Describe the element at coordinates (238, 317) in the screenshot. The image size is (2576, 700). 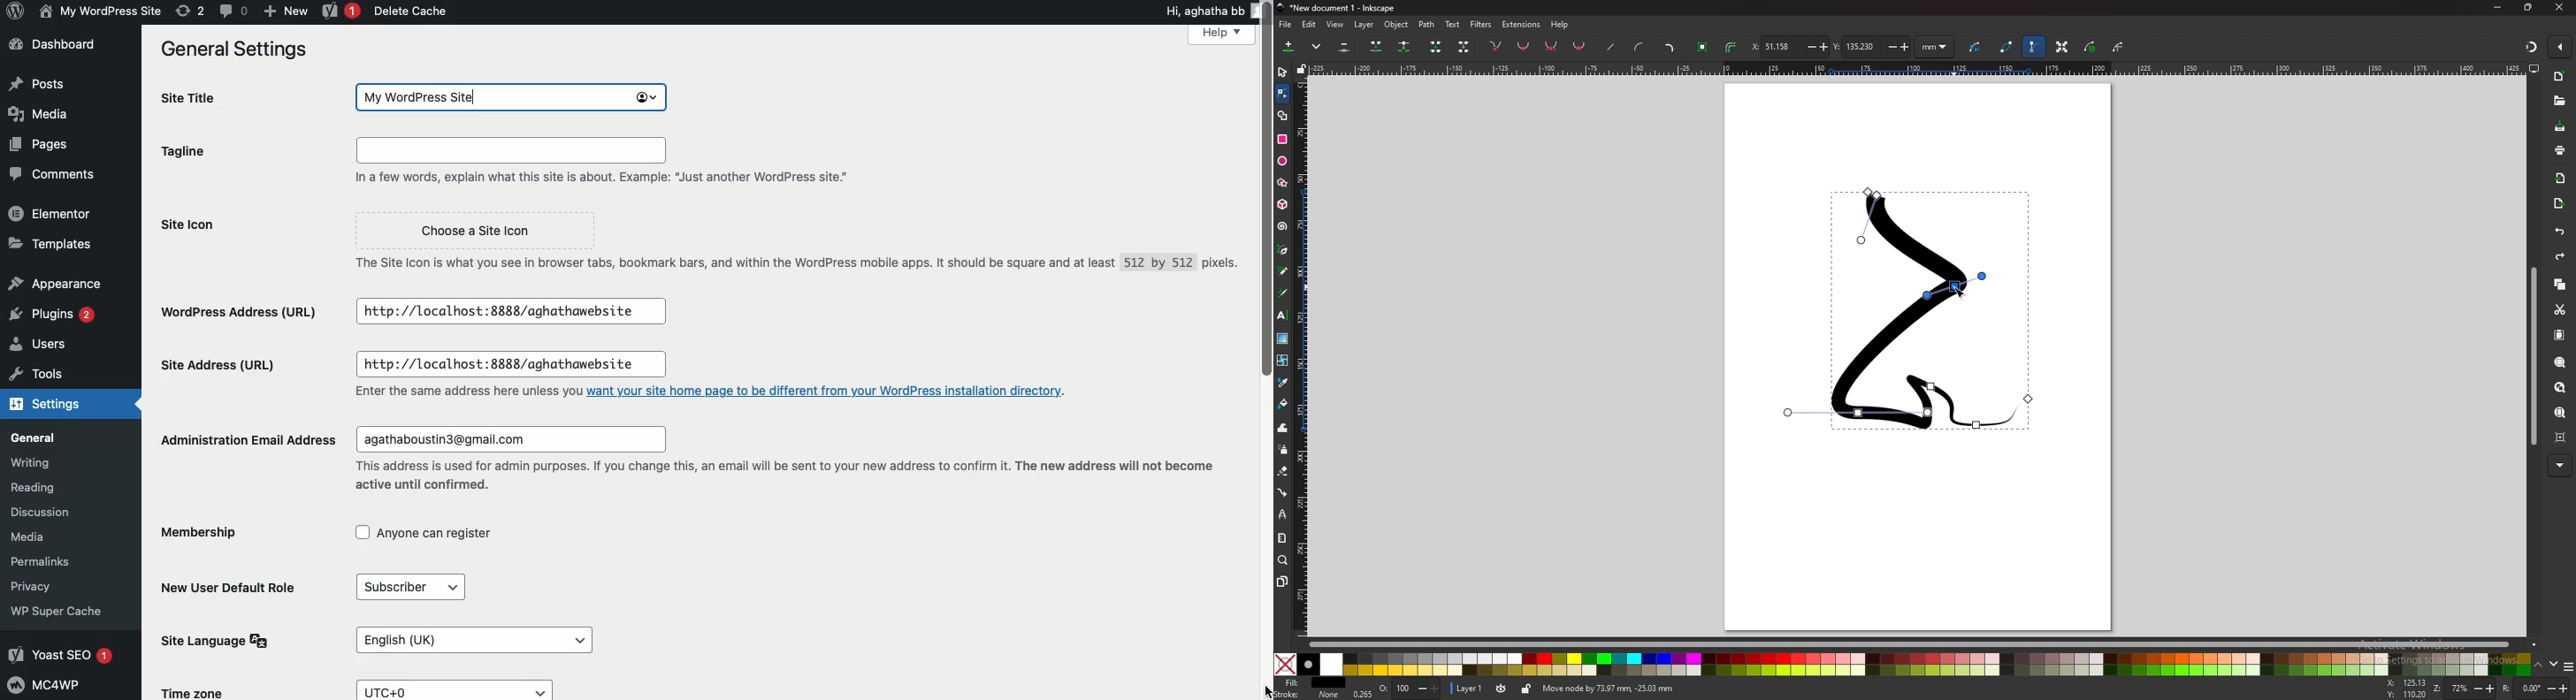
I see `Wordpress address url` at that location.